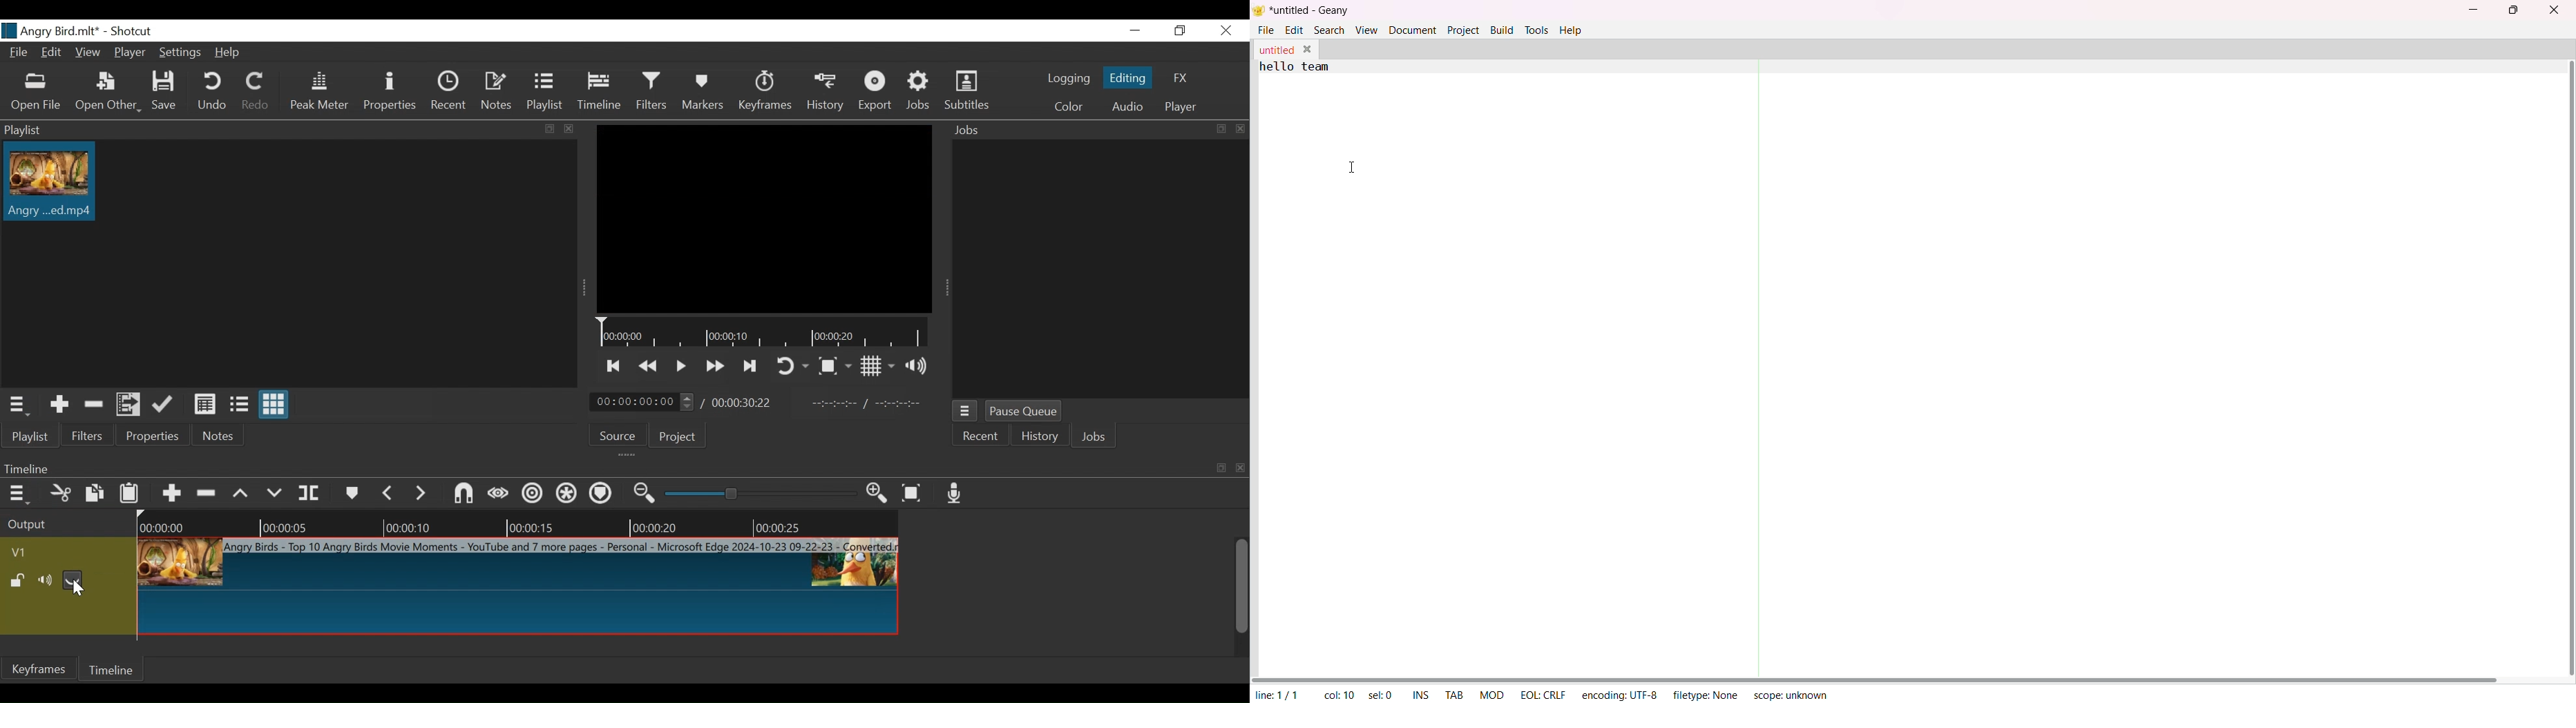  Describe the element at coordinates (128, 404) in the screenshot. I see `Add the files to the playlist` at that location.